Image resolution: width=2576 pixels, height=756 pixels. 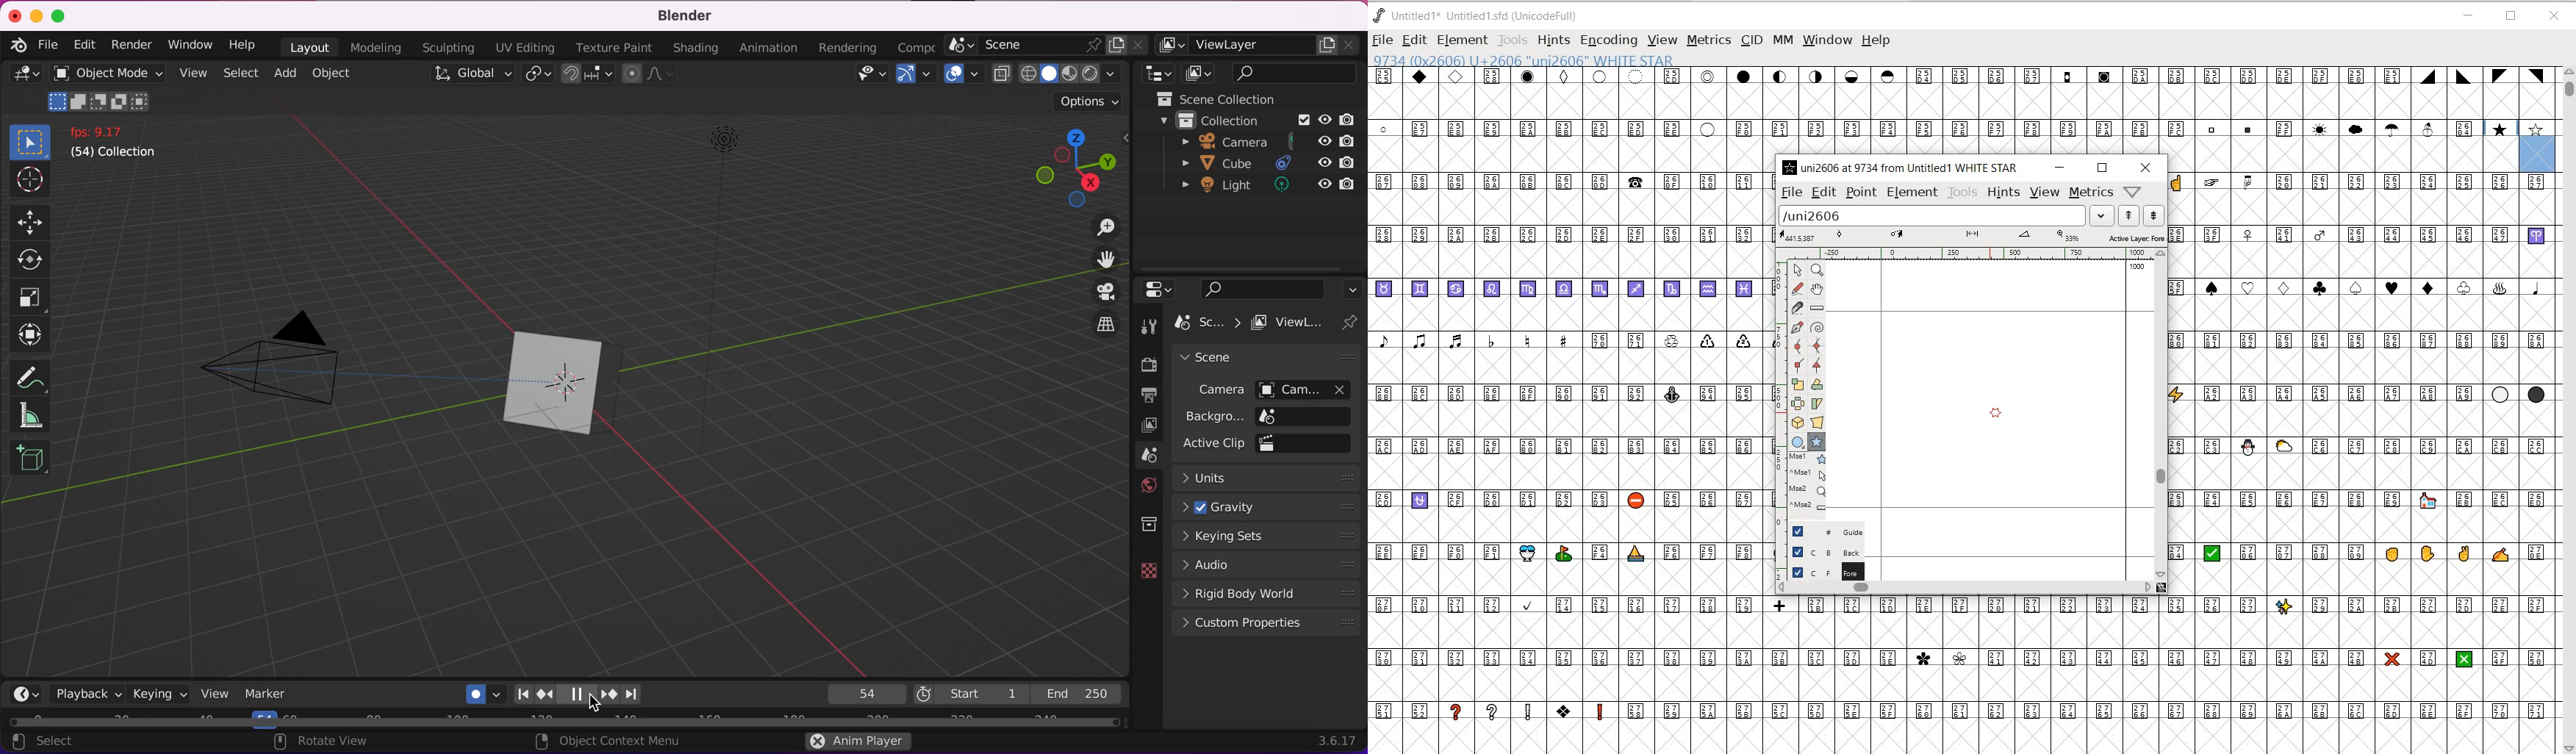 What do you see at coordinates (1269, 565) in the screenshot?
I see `audio` at bounding box center [1269, 565].